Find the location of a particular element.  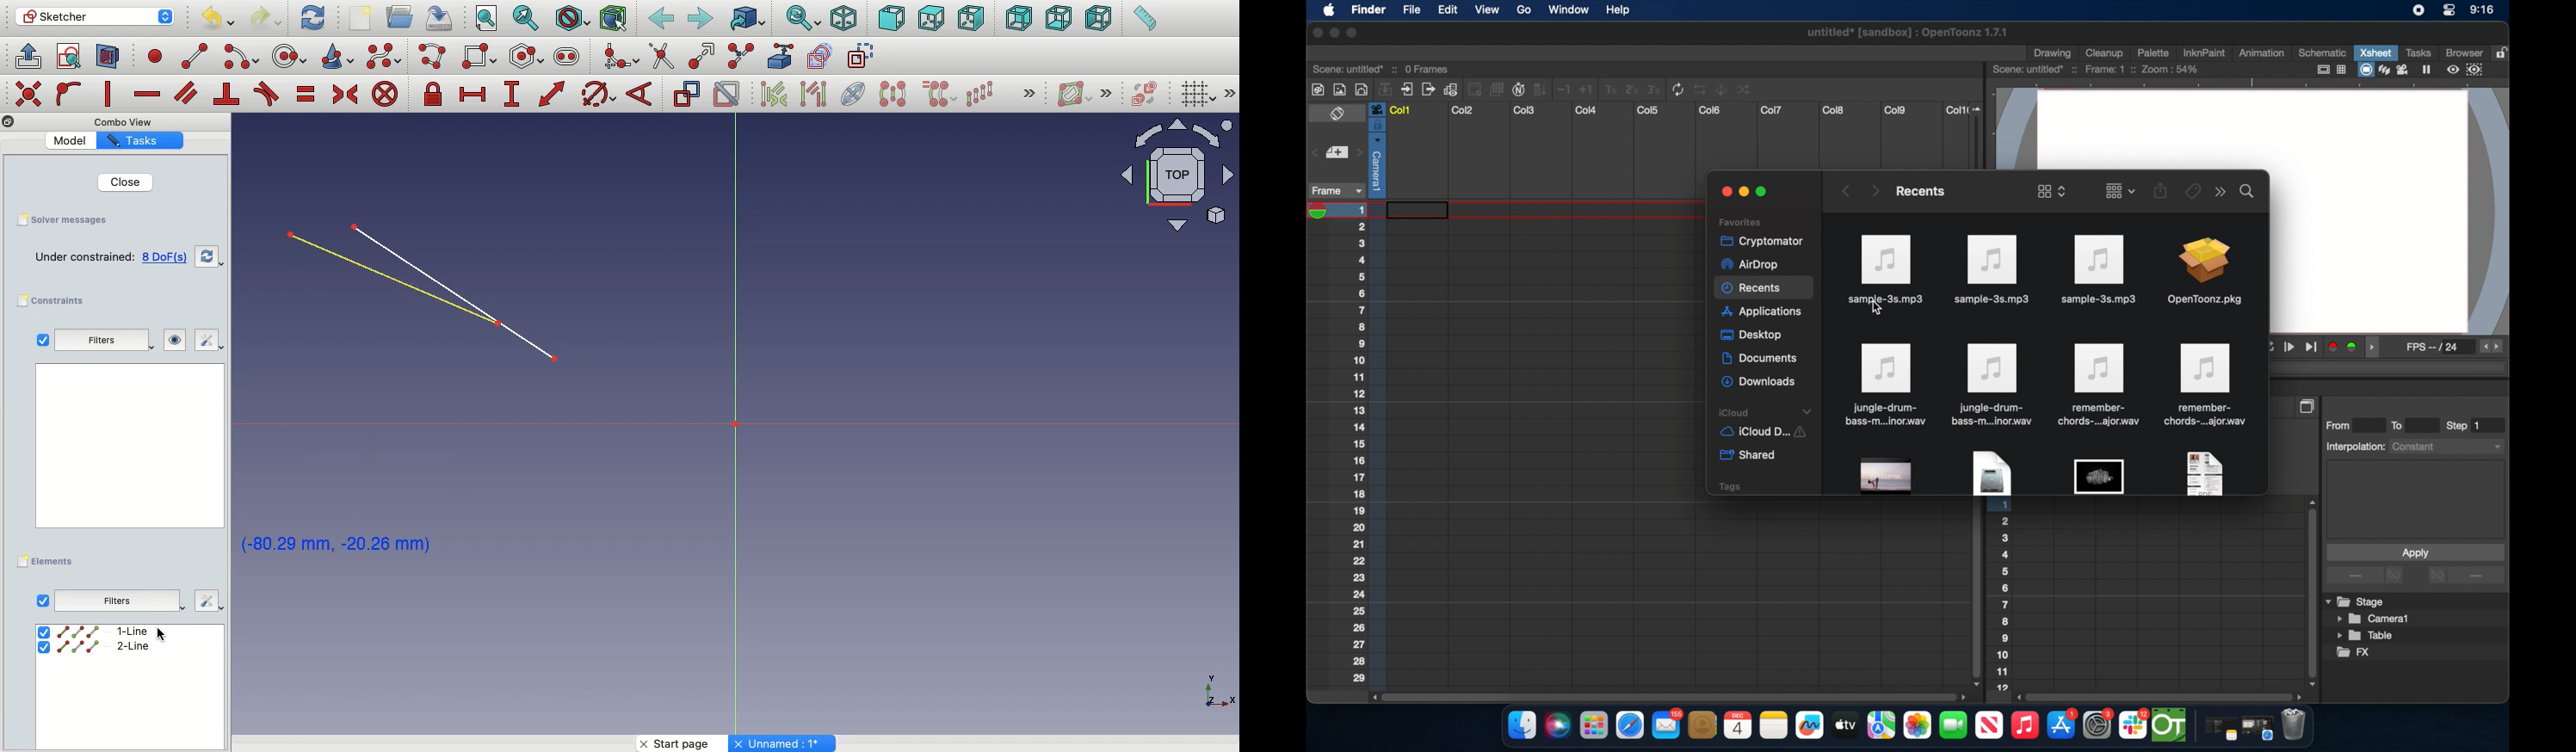

more options is located at coordinates (2467, 577).